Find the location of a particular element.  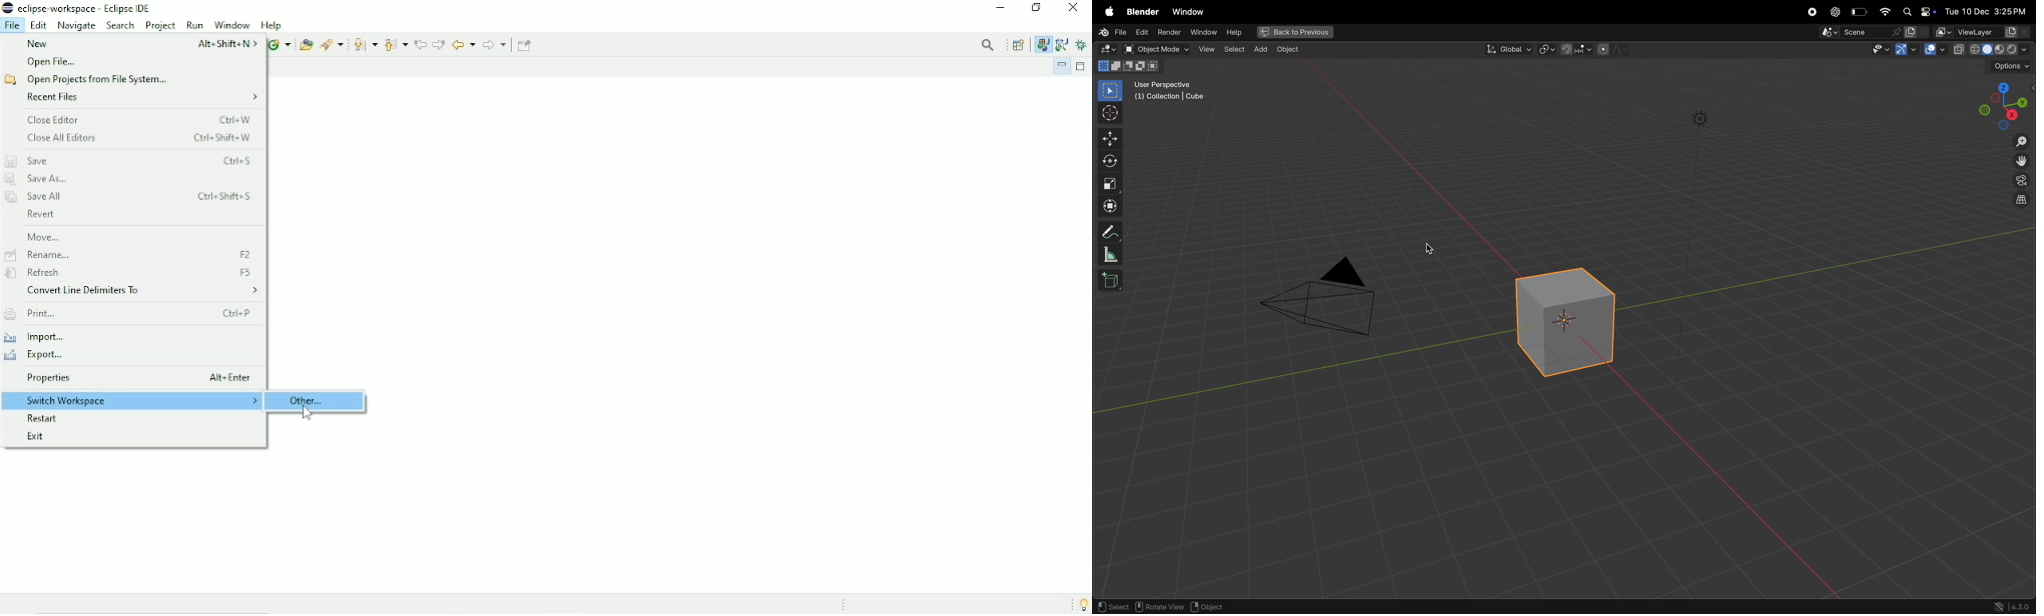

Debug is located at coordinates (1083, 46).